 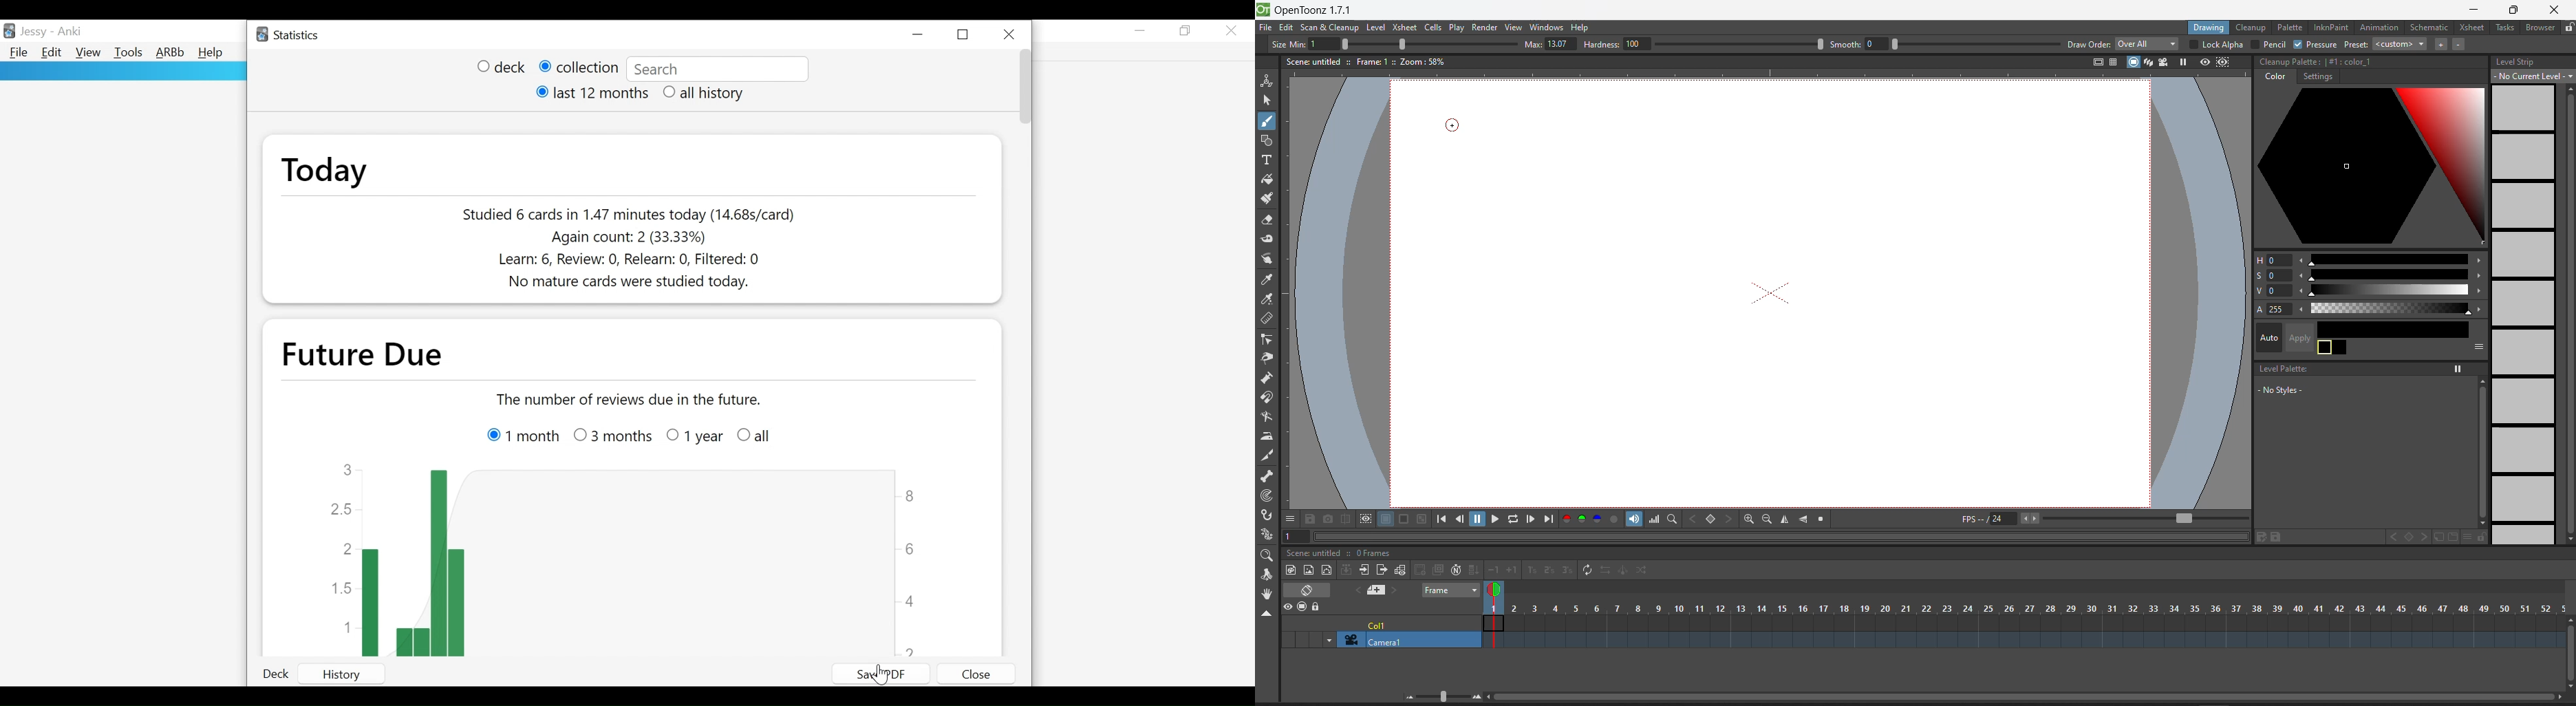 I want to click on Vertical Scroll bar, so click(x=1024, y=89).